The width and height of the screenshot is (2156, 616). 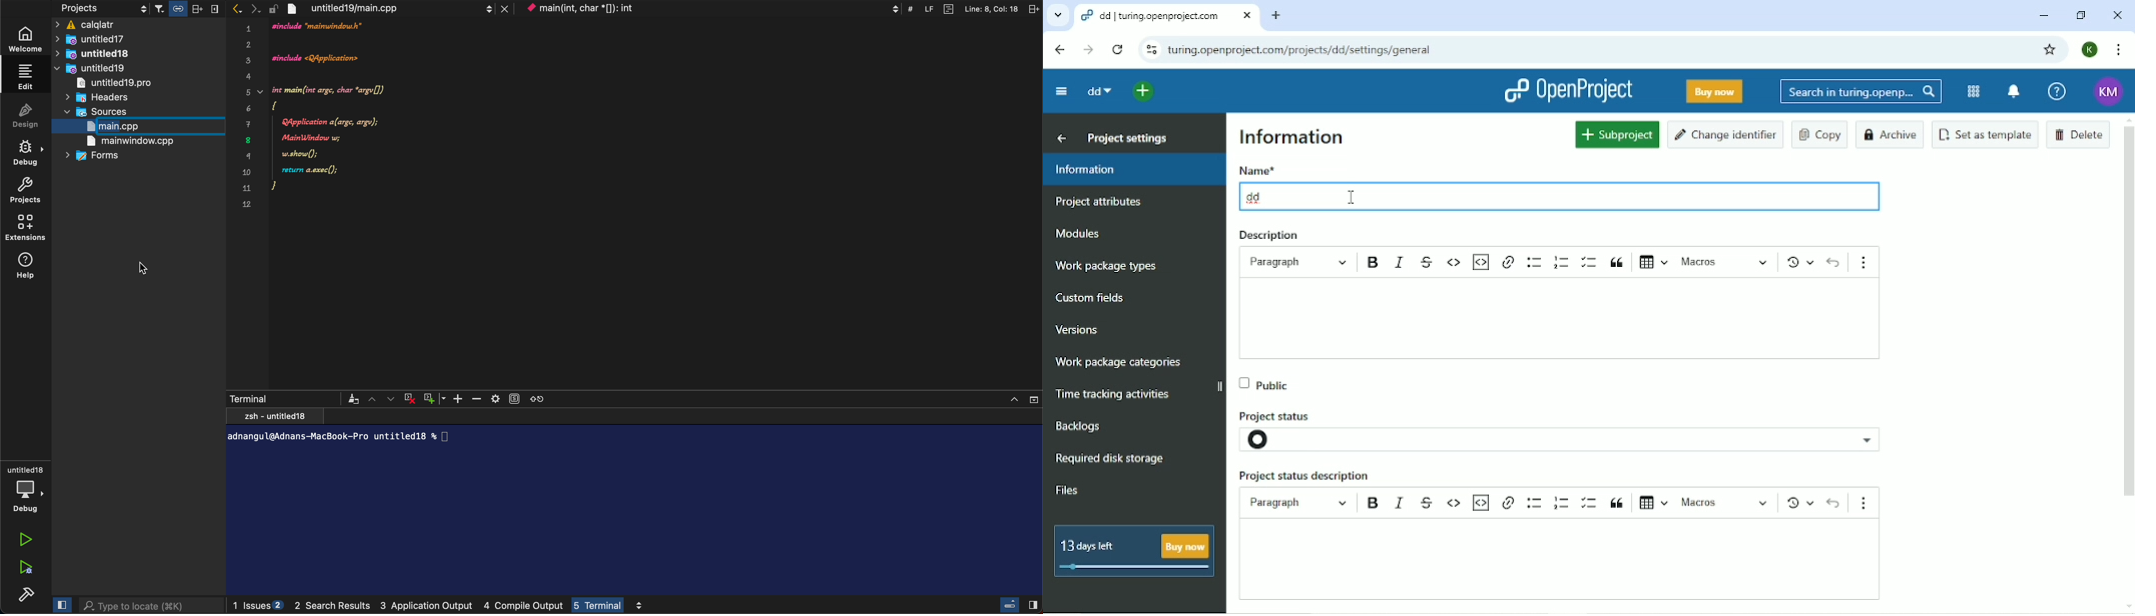 What do you see at coordinates (1986, 134) in the screenshot?
I see `Set as template` at bounding box center [1986, 134].